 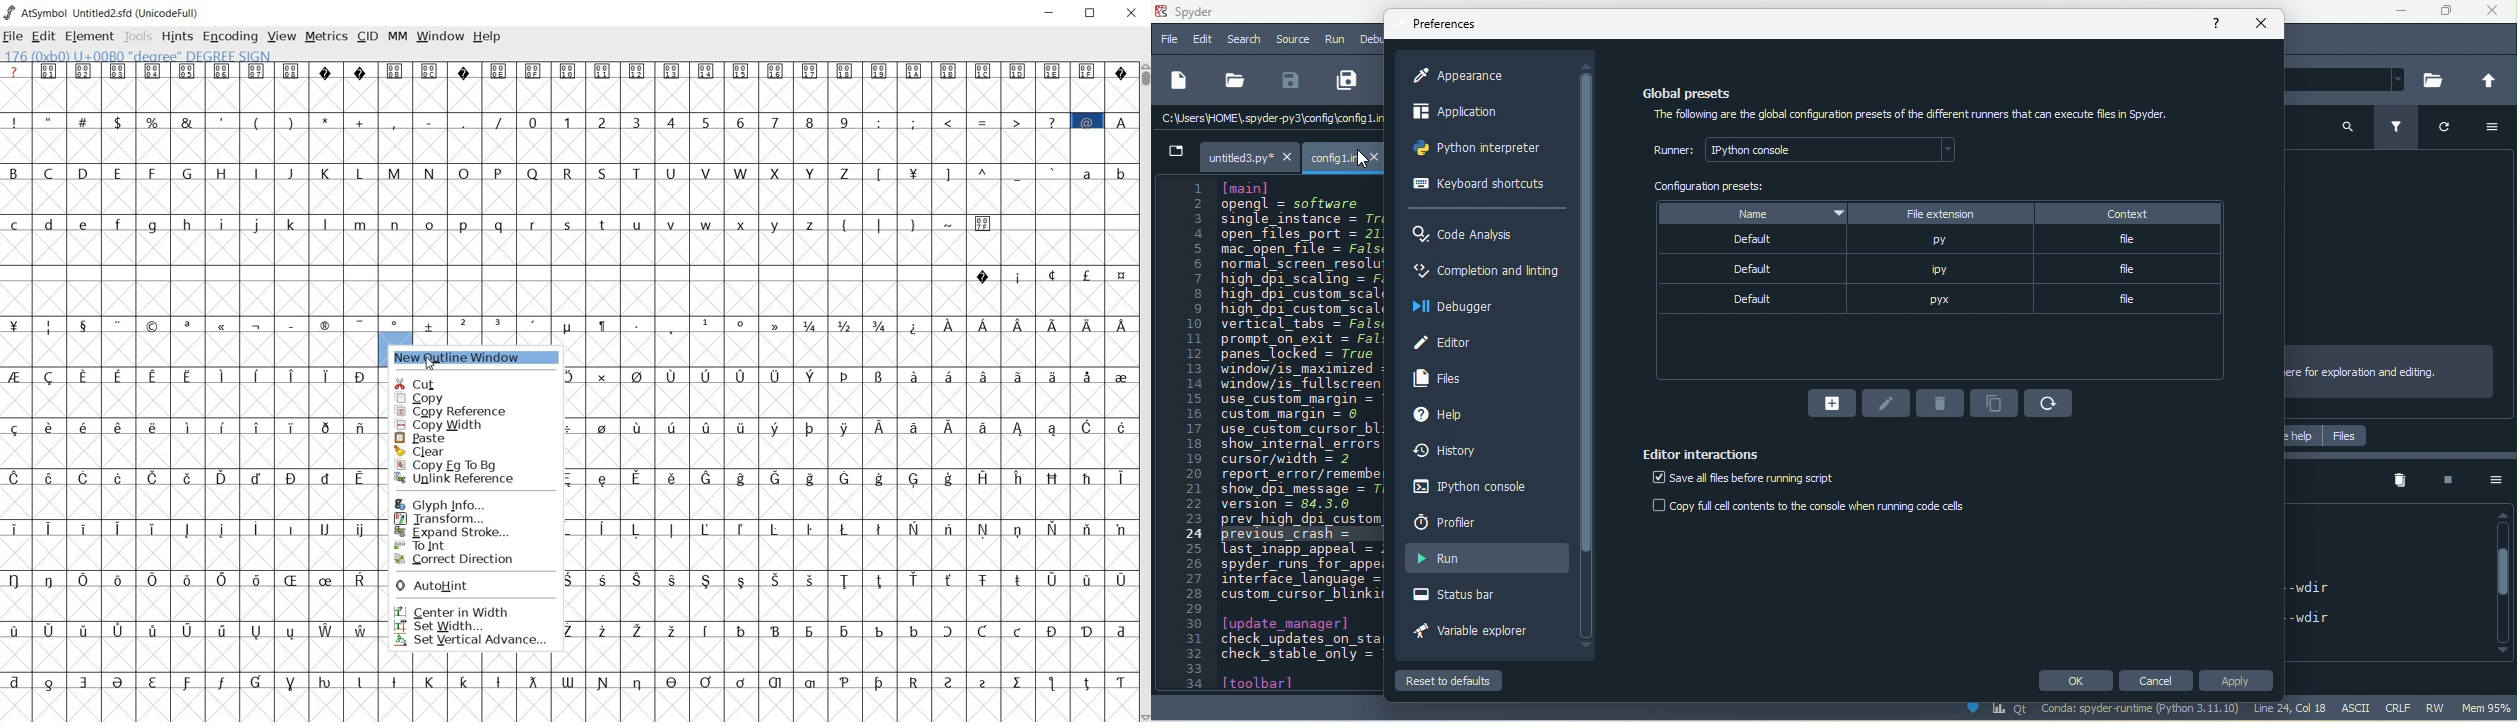 What do you see at coordinates (1809, 150) in the screenshot?
I see `runner` at bounding box center [1809, 150].